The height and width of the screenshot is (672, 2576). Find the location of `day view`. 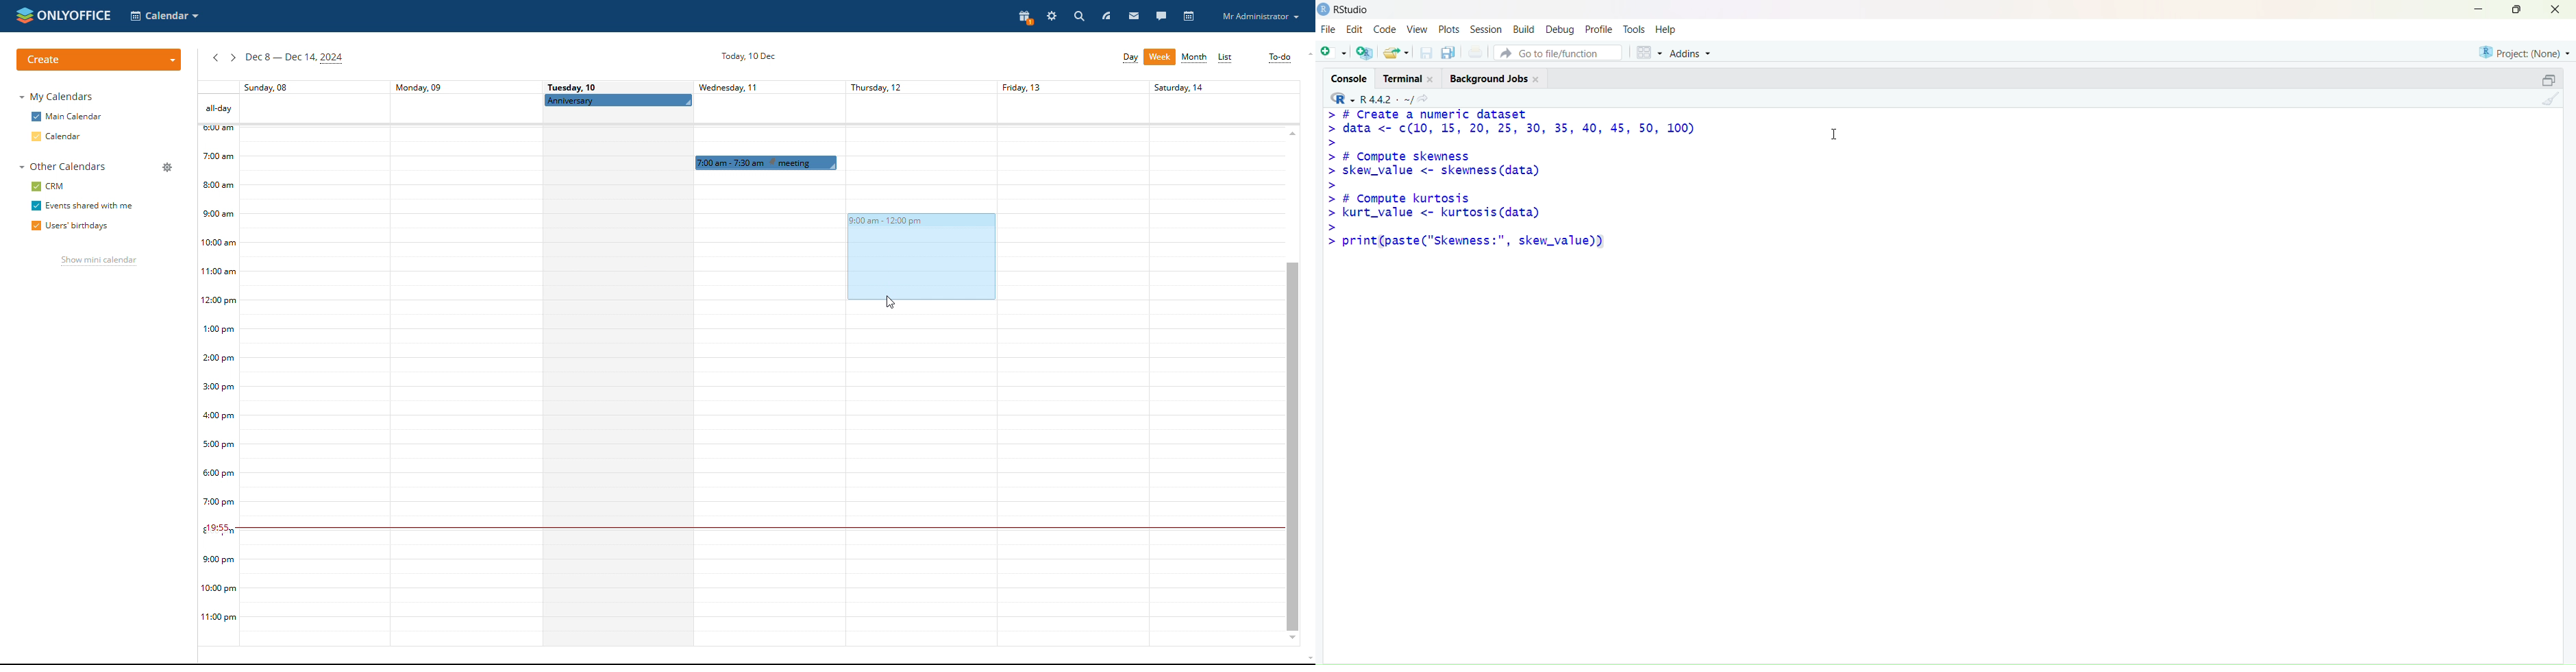

day view is located at coordinates (1130, 58).